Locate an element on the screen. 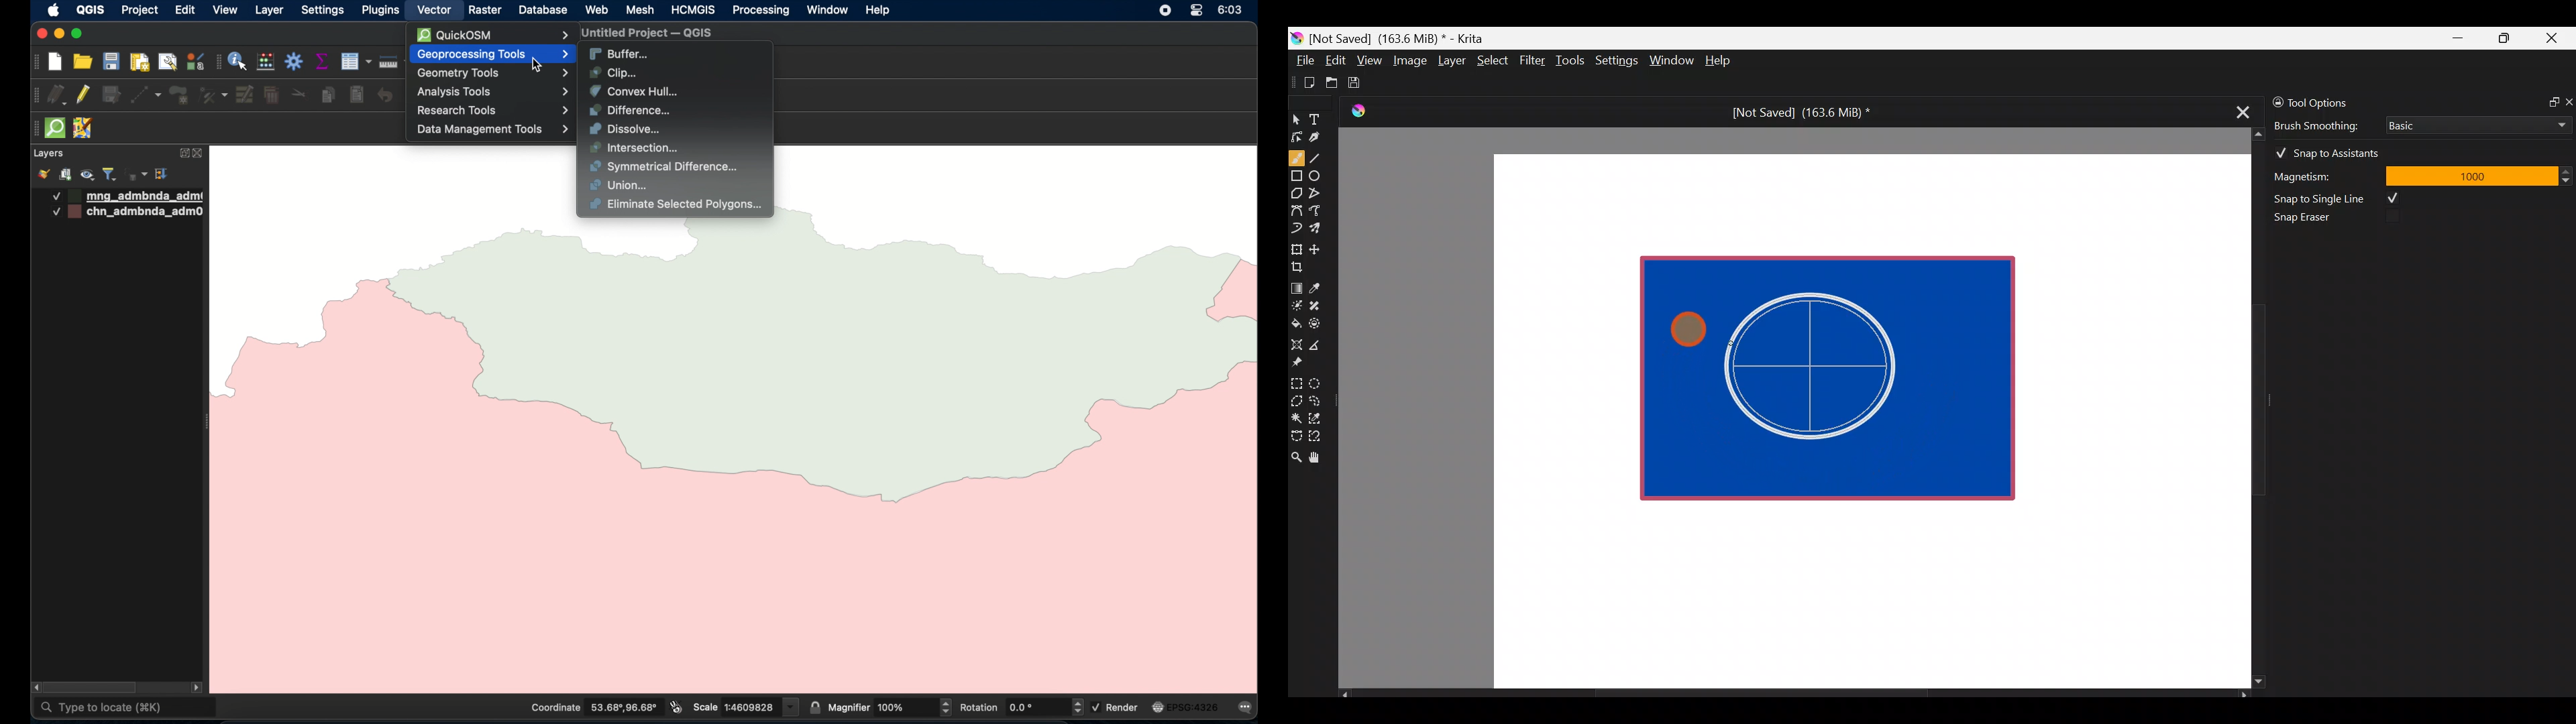  analysis tools is located at coordinates (492, 92).